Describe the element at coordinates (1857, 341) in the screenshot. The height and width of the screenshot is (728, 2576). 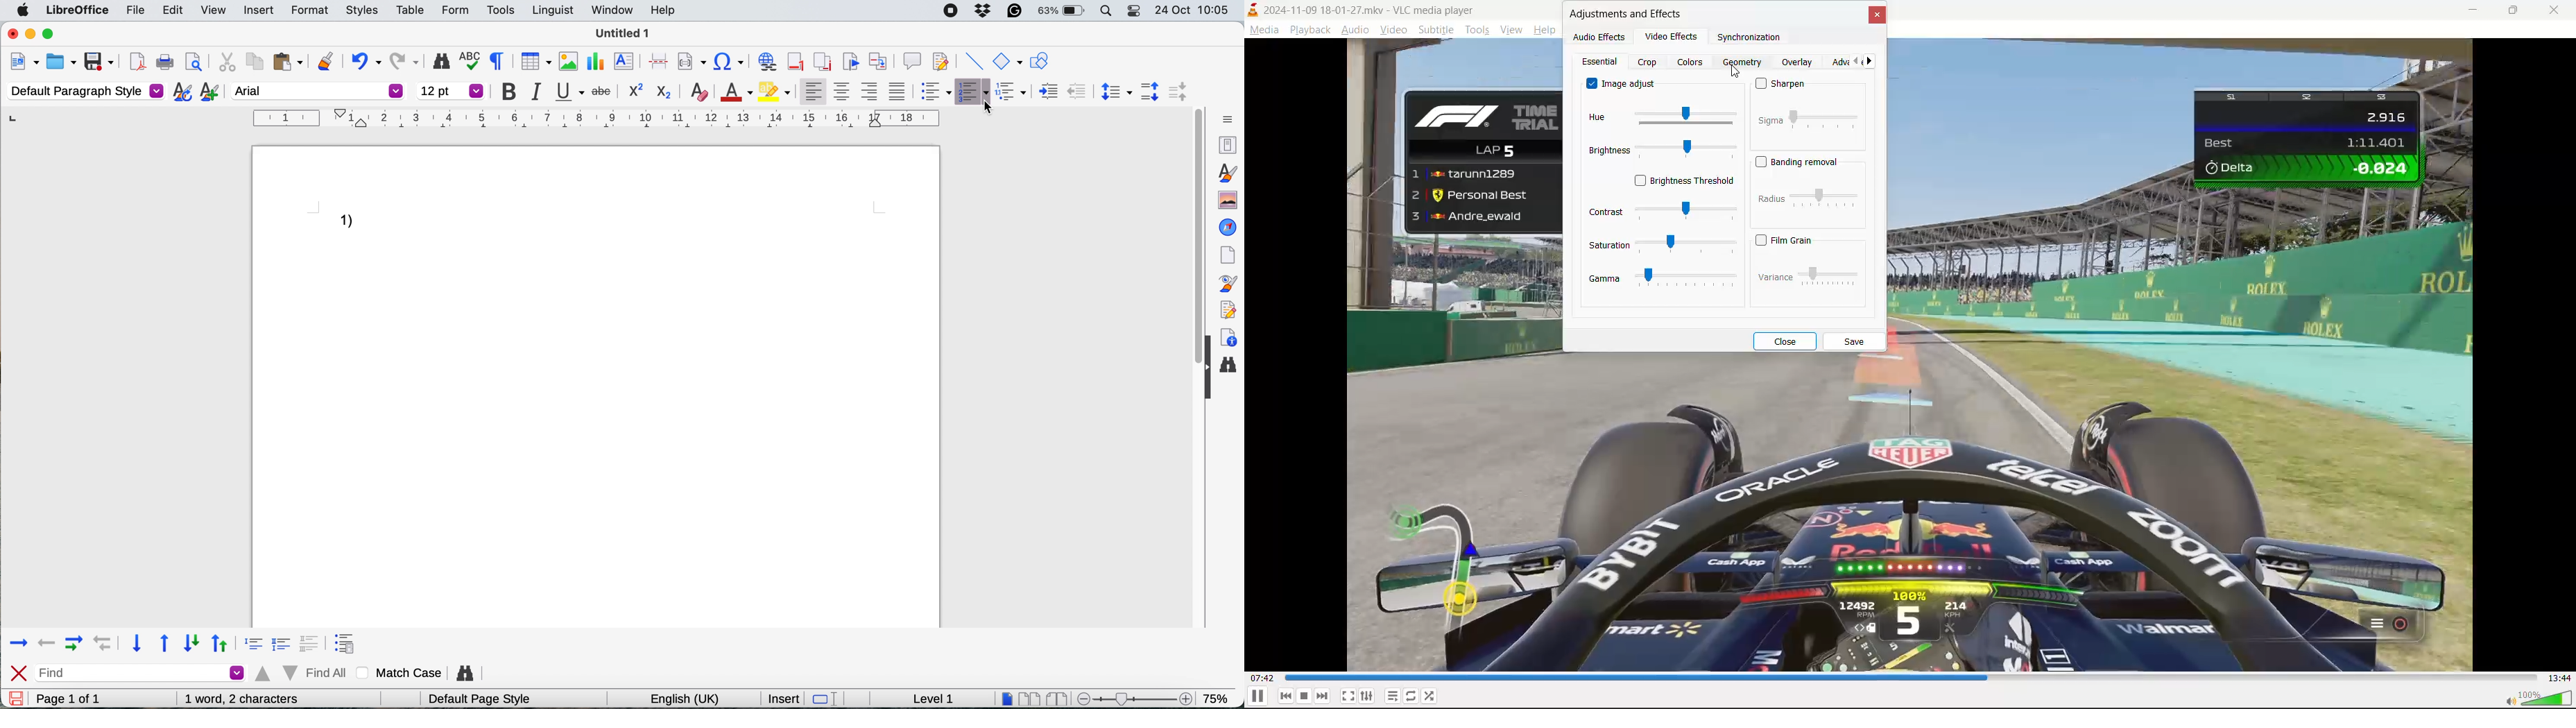
I see `save` at that location.